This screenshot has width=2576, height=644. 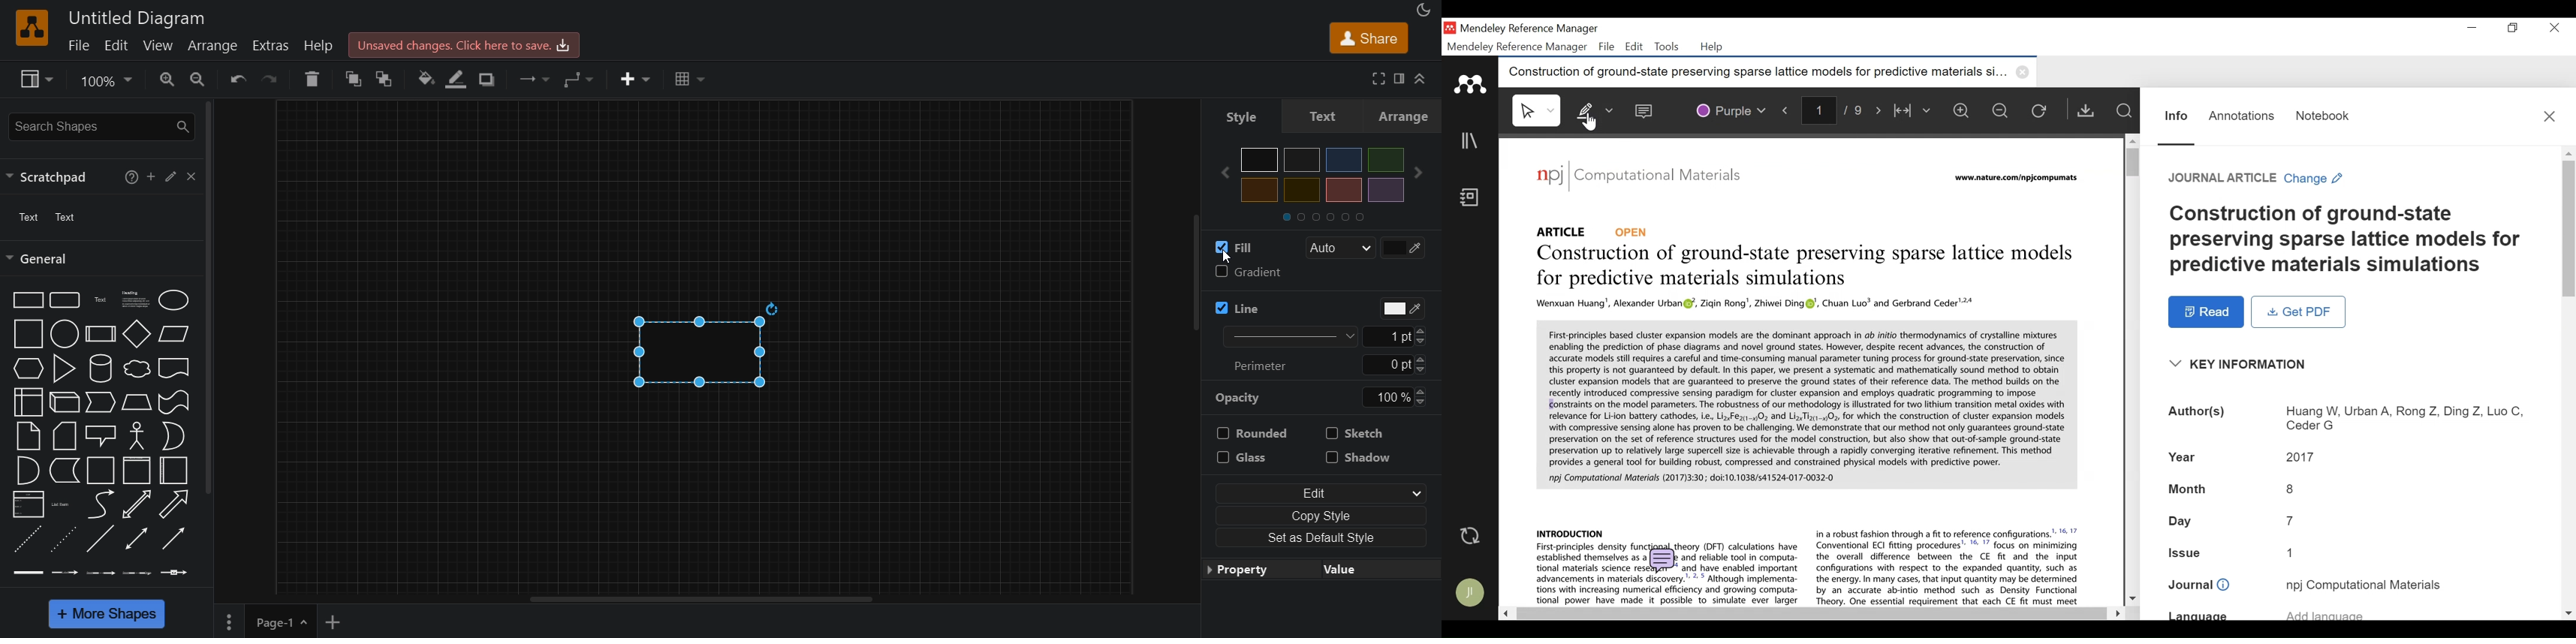 I want to click on Library, so click(x=1470, y=141).